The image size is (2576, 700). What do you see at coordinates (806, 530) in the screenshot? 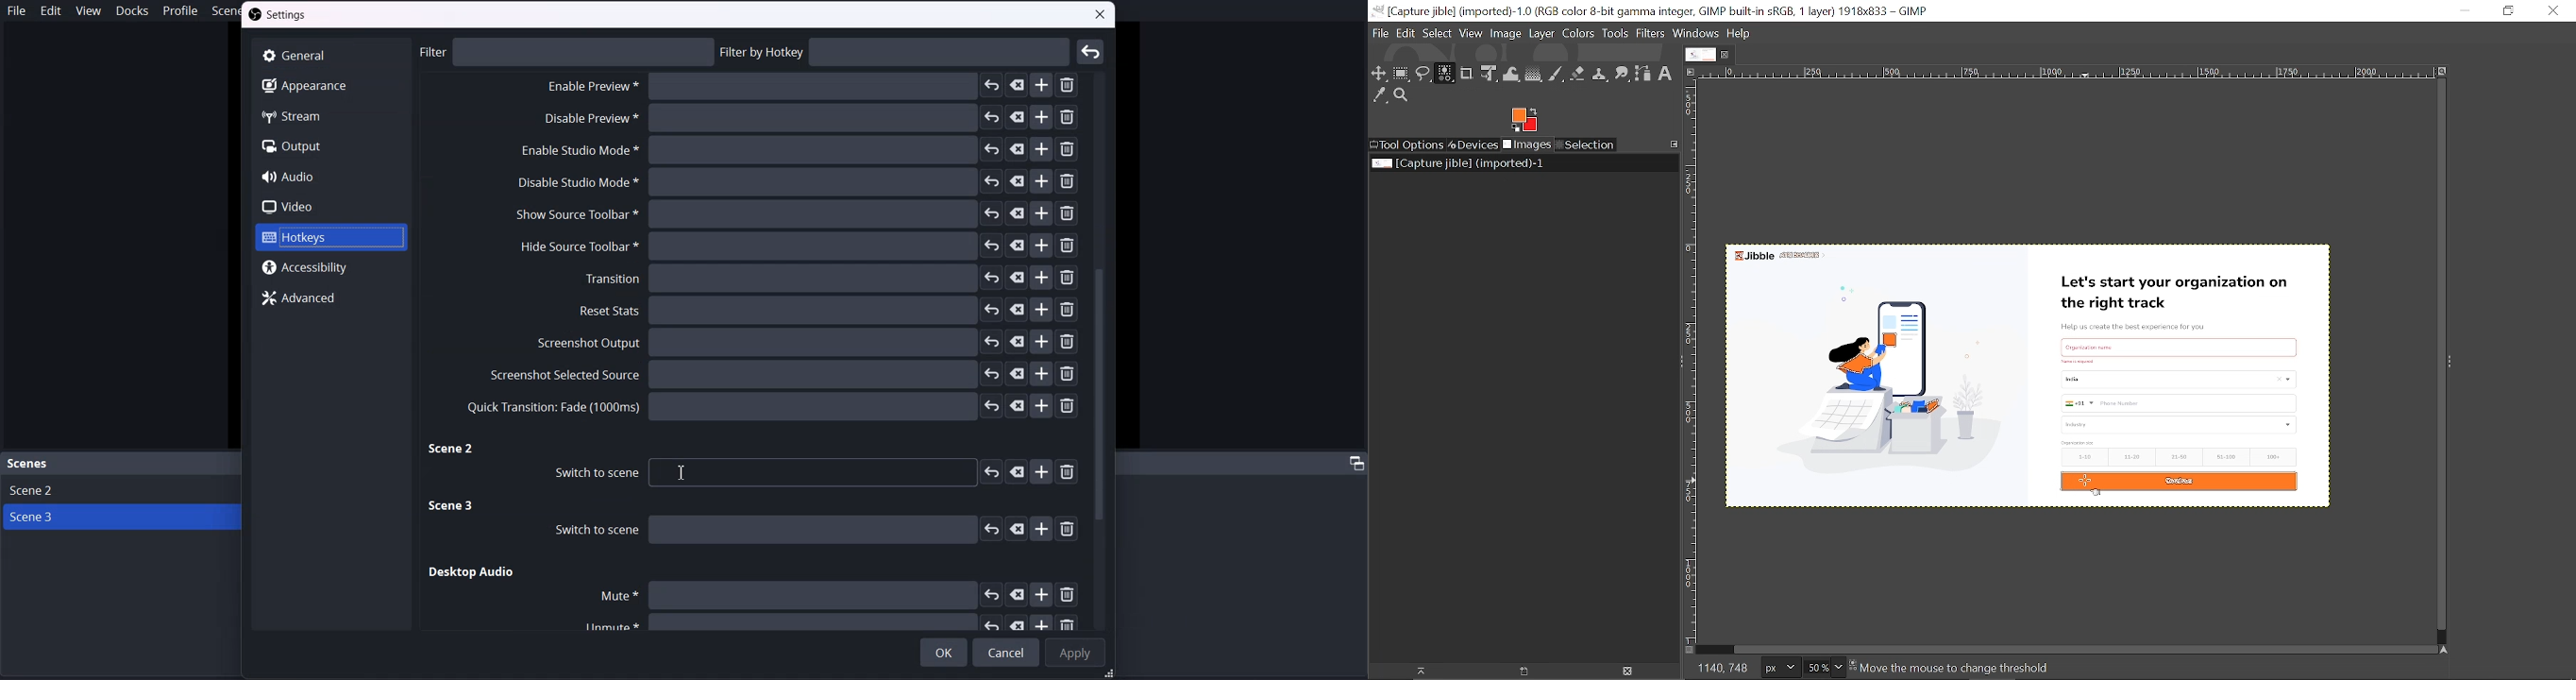
I see `Switch to scene` at bounding box center [806, 530].